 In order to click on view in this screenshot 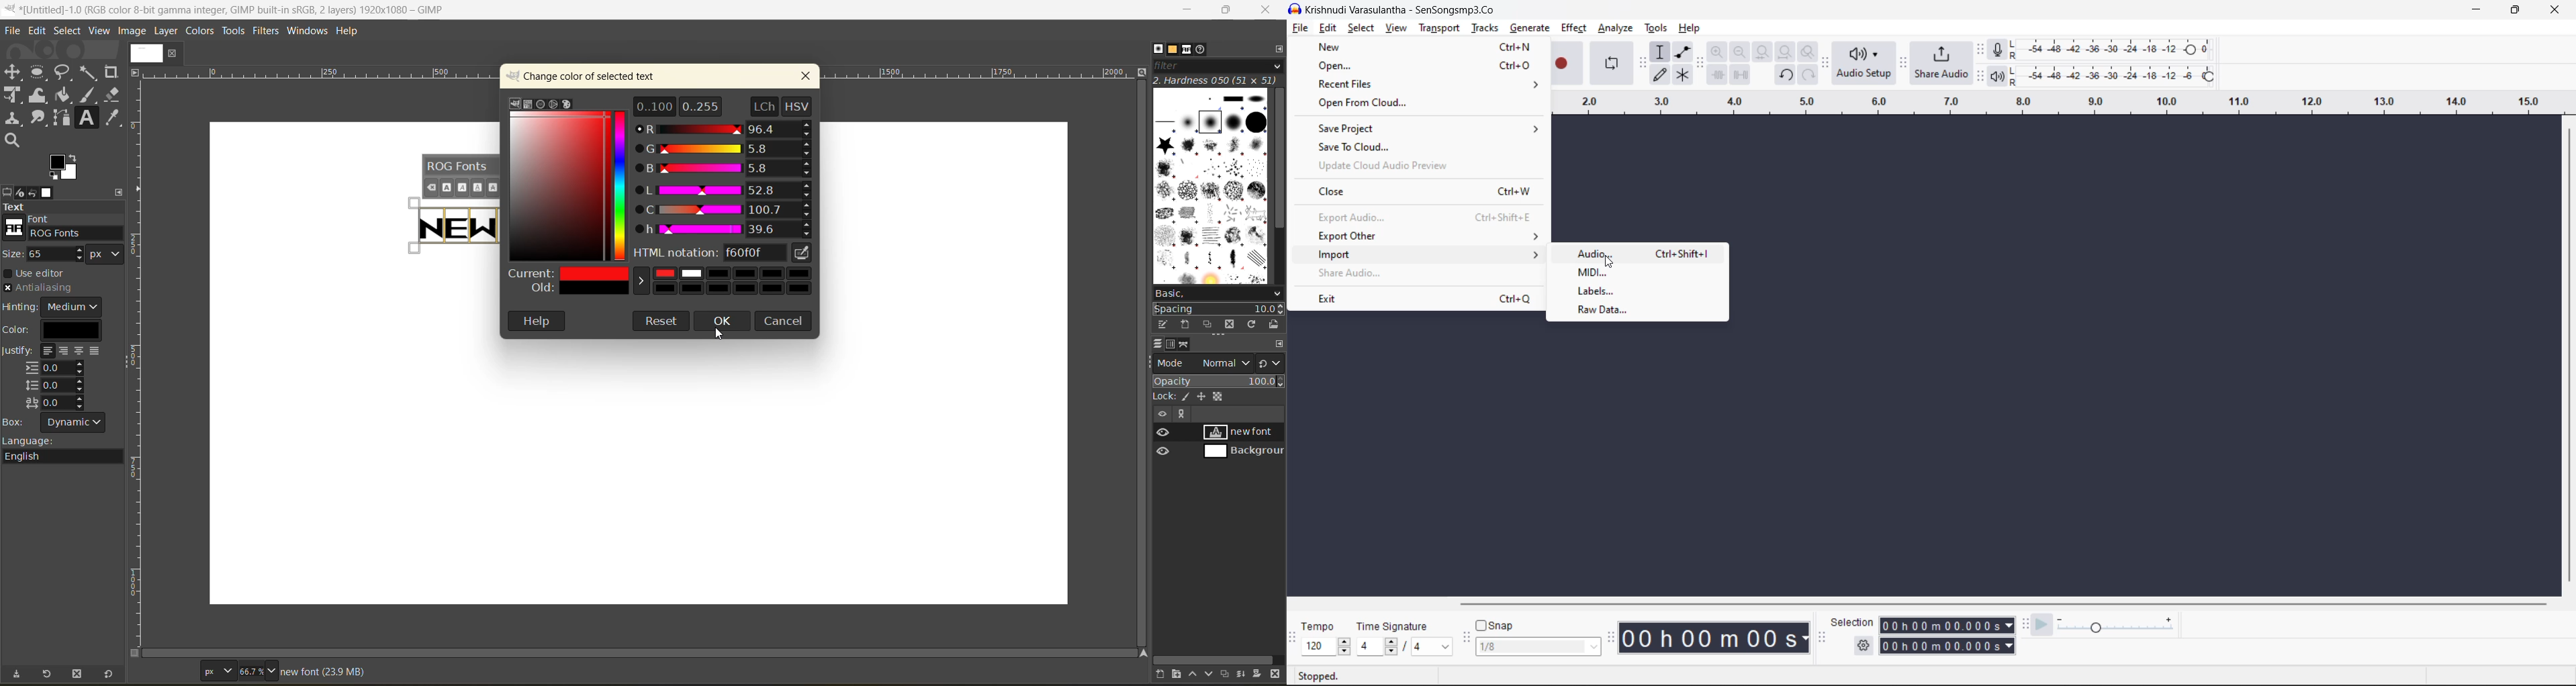, I will do `click(1398, 28)`.